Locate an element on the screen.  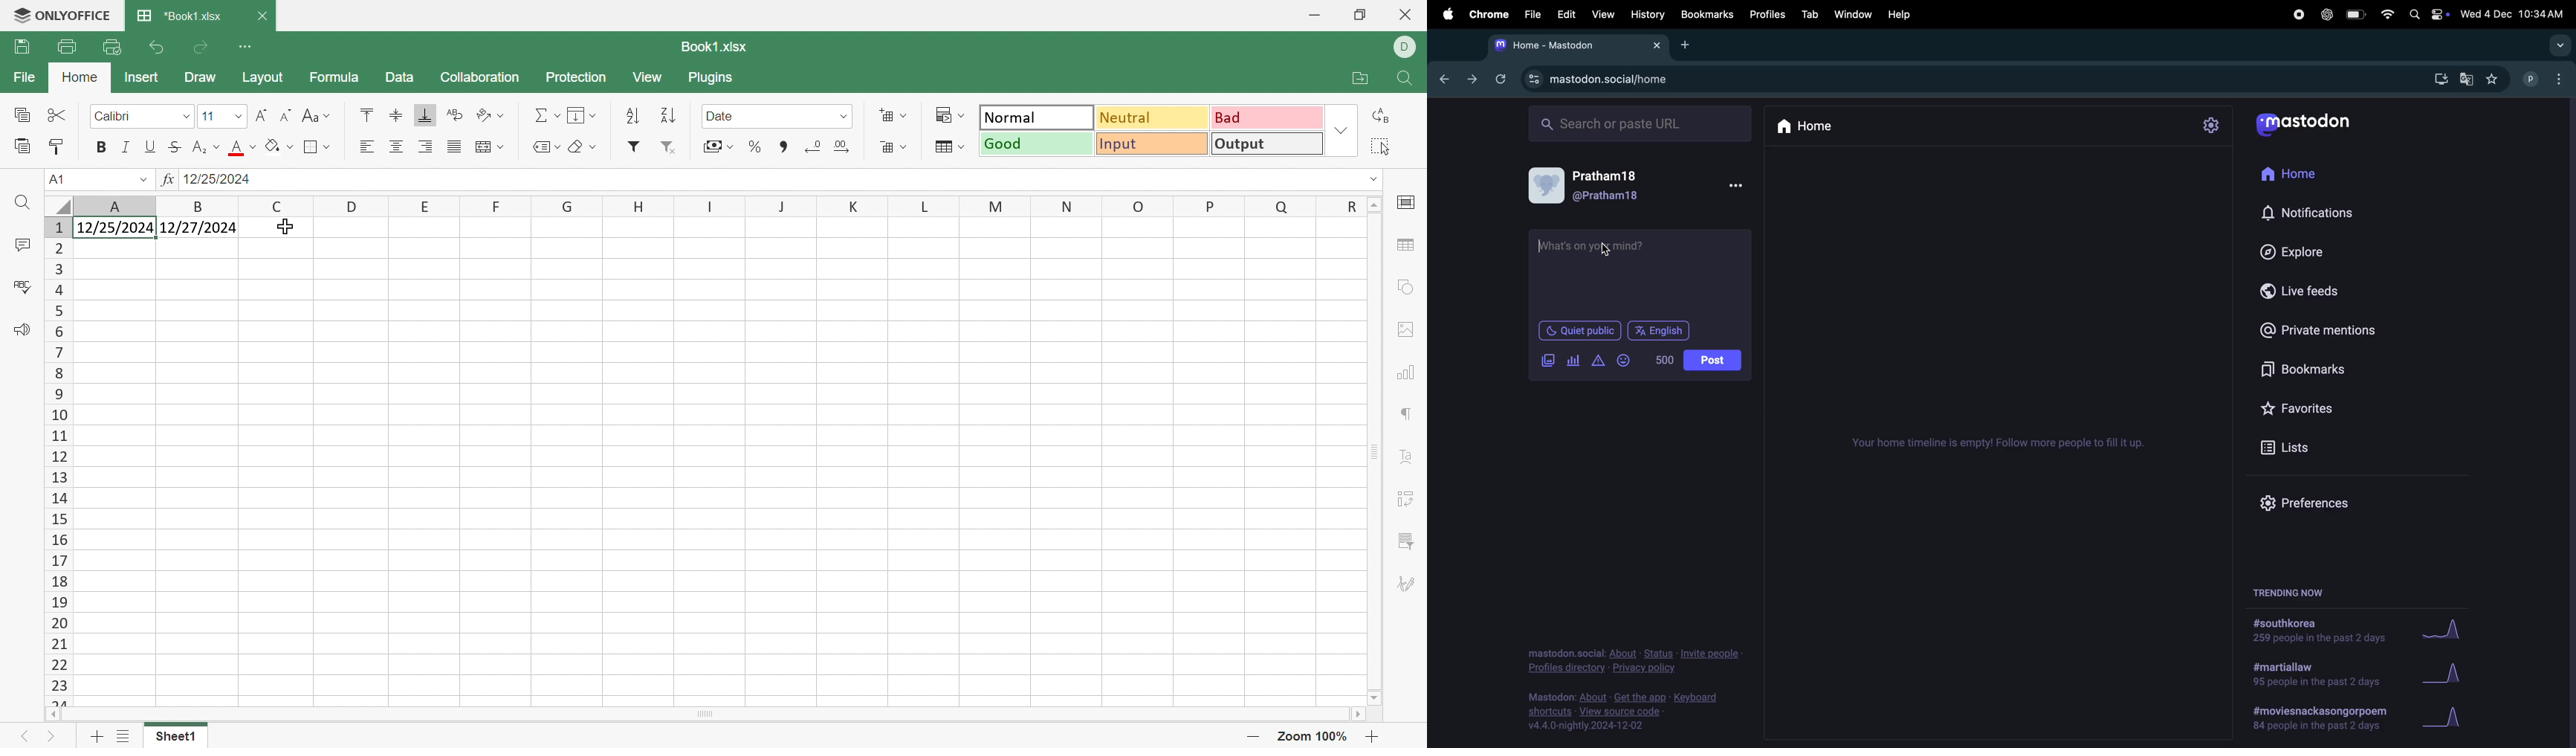
Fill color is located at coordinates (282, 146).